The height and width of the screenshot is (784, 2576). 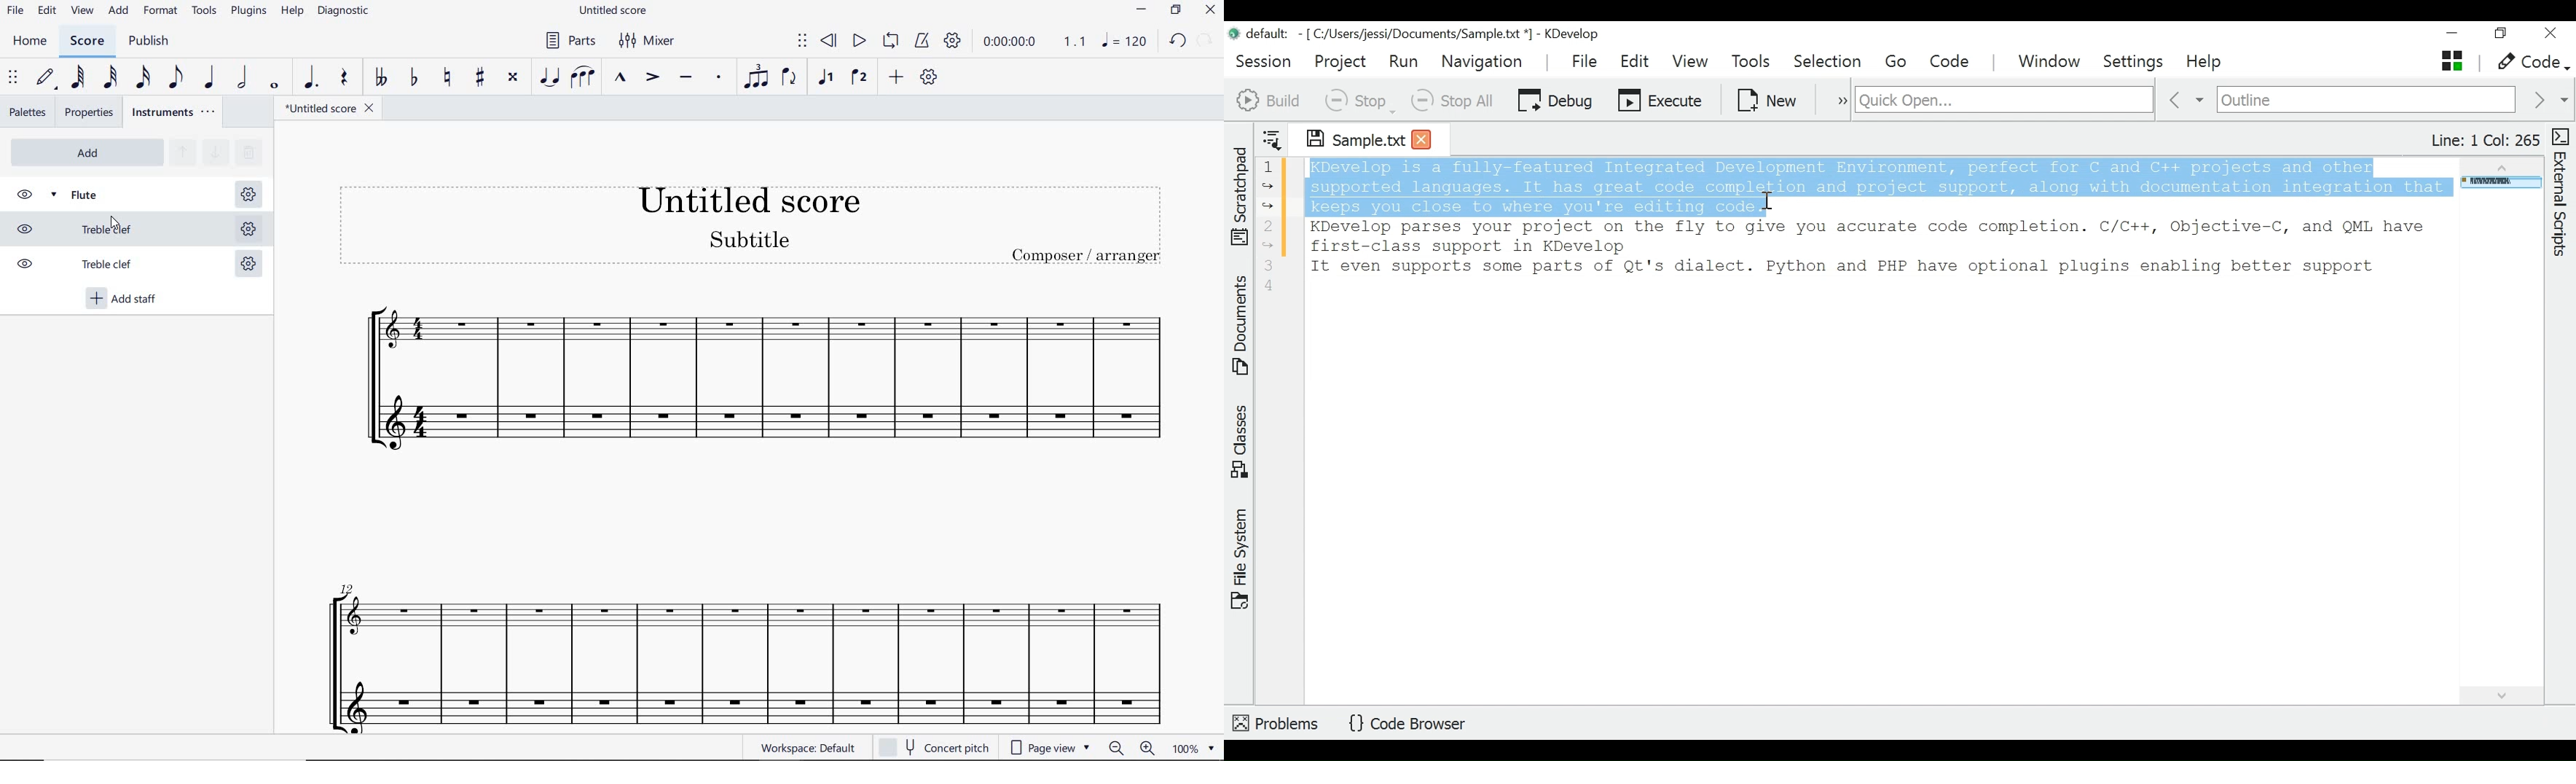 I want to click on undo, so click(x=1179, y=42).